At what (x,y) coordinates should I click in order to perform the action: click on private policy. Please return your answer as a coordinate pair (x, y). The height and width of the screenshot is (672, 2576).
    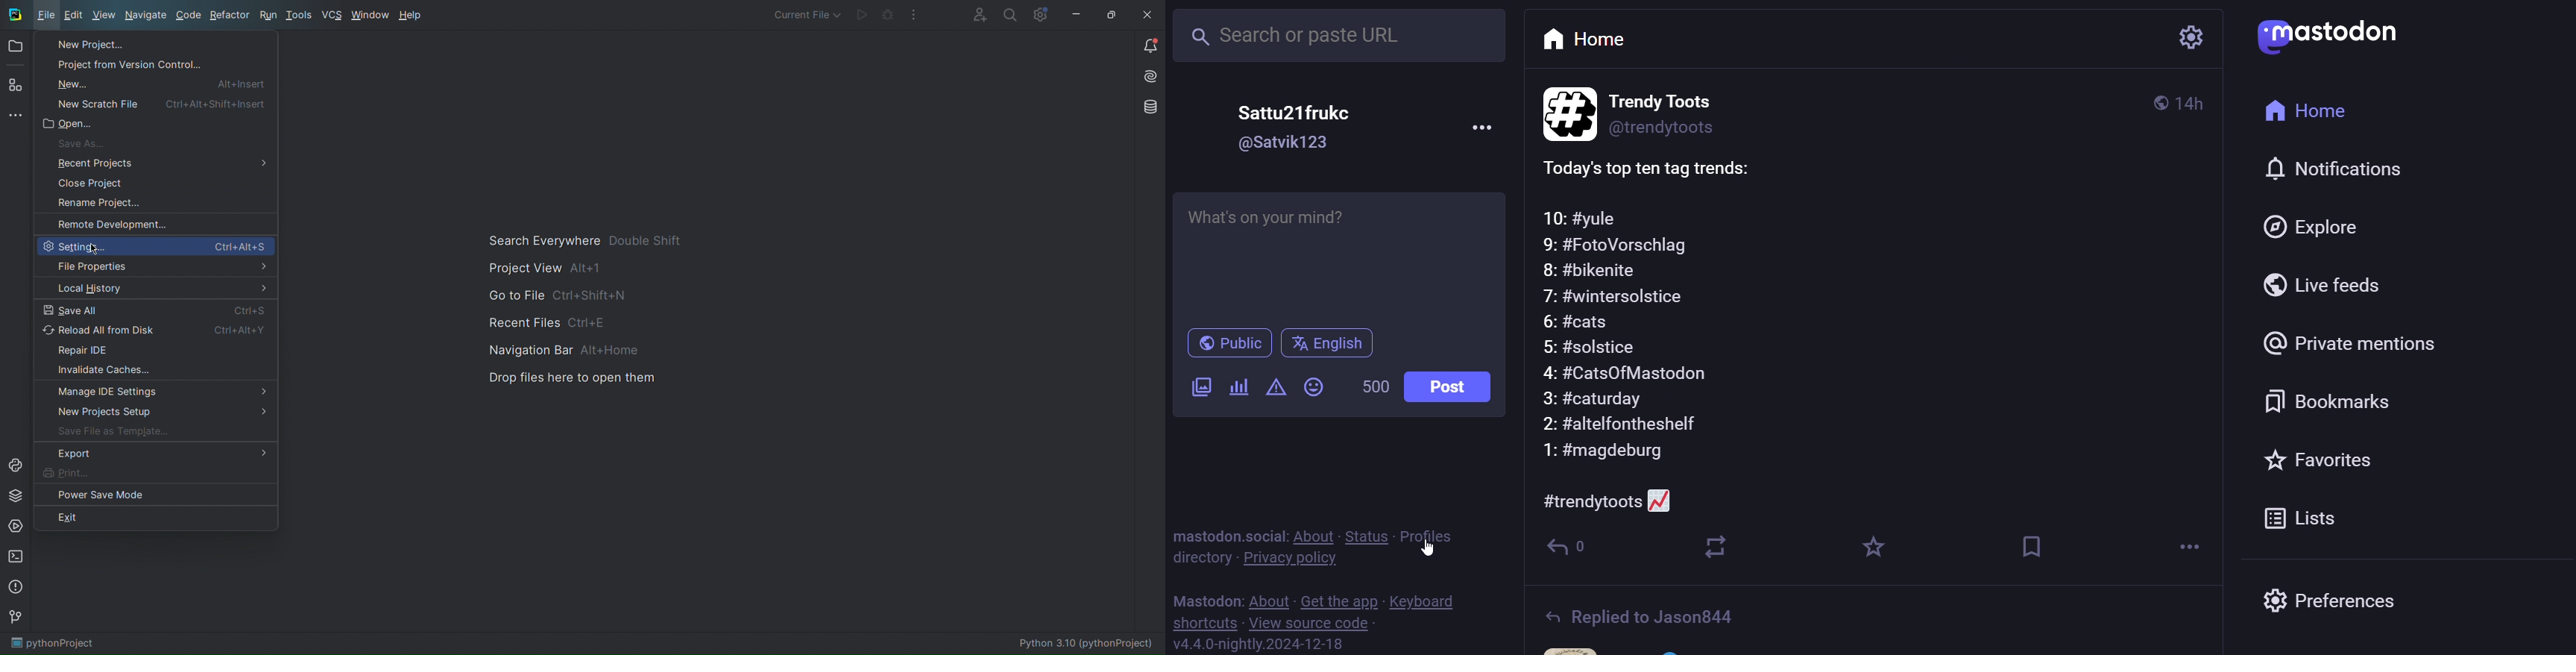
    Looking at the image, I should click on (1285, 562).